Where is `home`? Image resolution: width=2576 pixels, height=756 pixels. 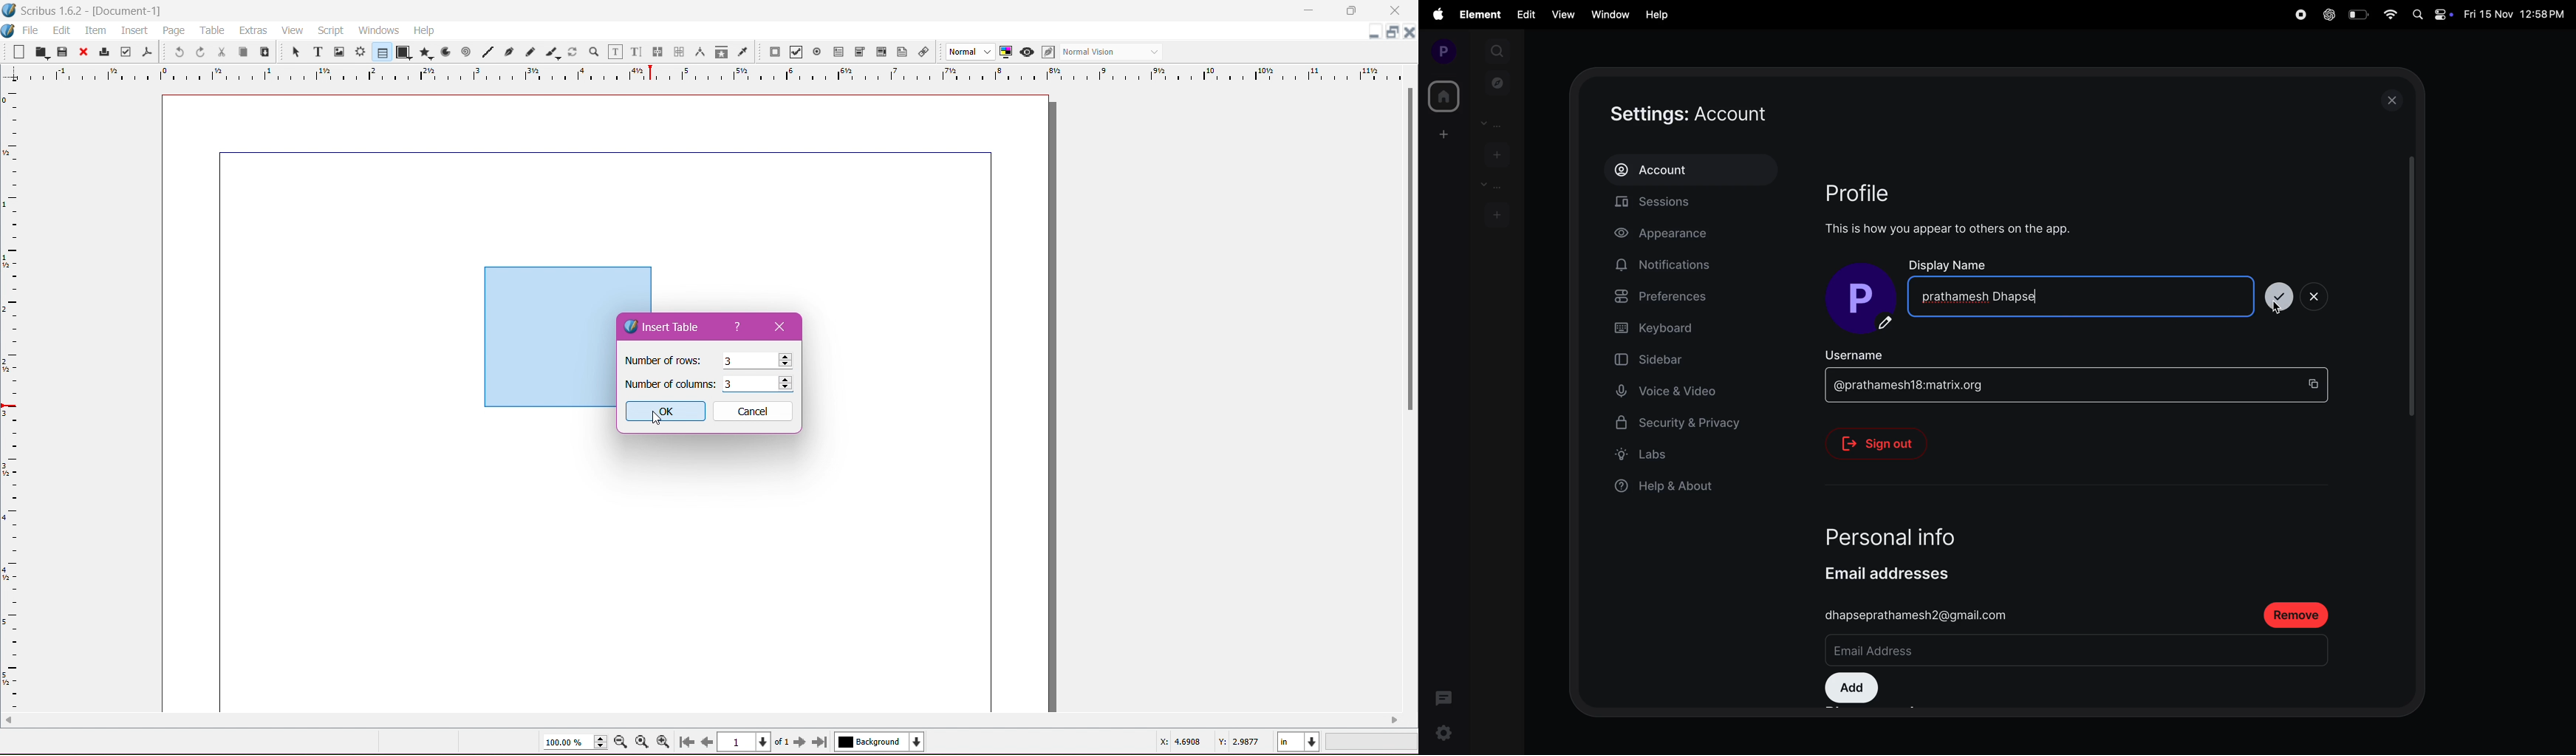
home is located at coordinates (1442, 96).